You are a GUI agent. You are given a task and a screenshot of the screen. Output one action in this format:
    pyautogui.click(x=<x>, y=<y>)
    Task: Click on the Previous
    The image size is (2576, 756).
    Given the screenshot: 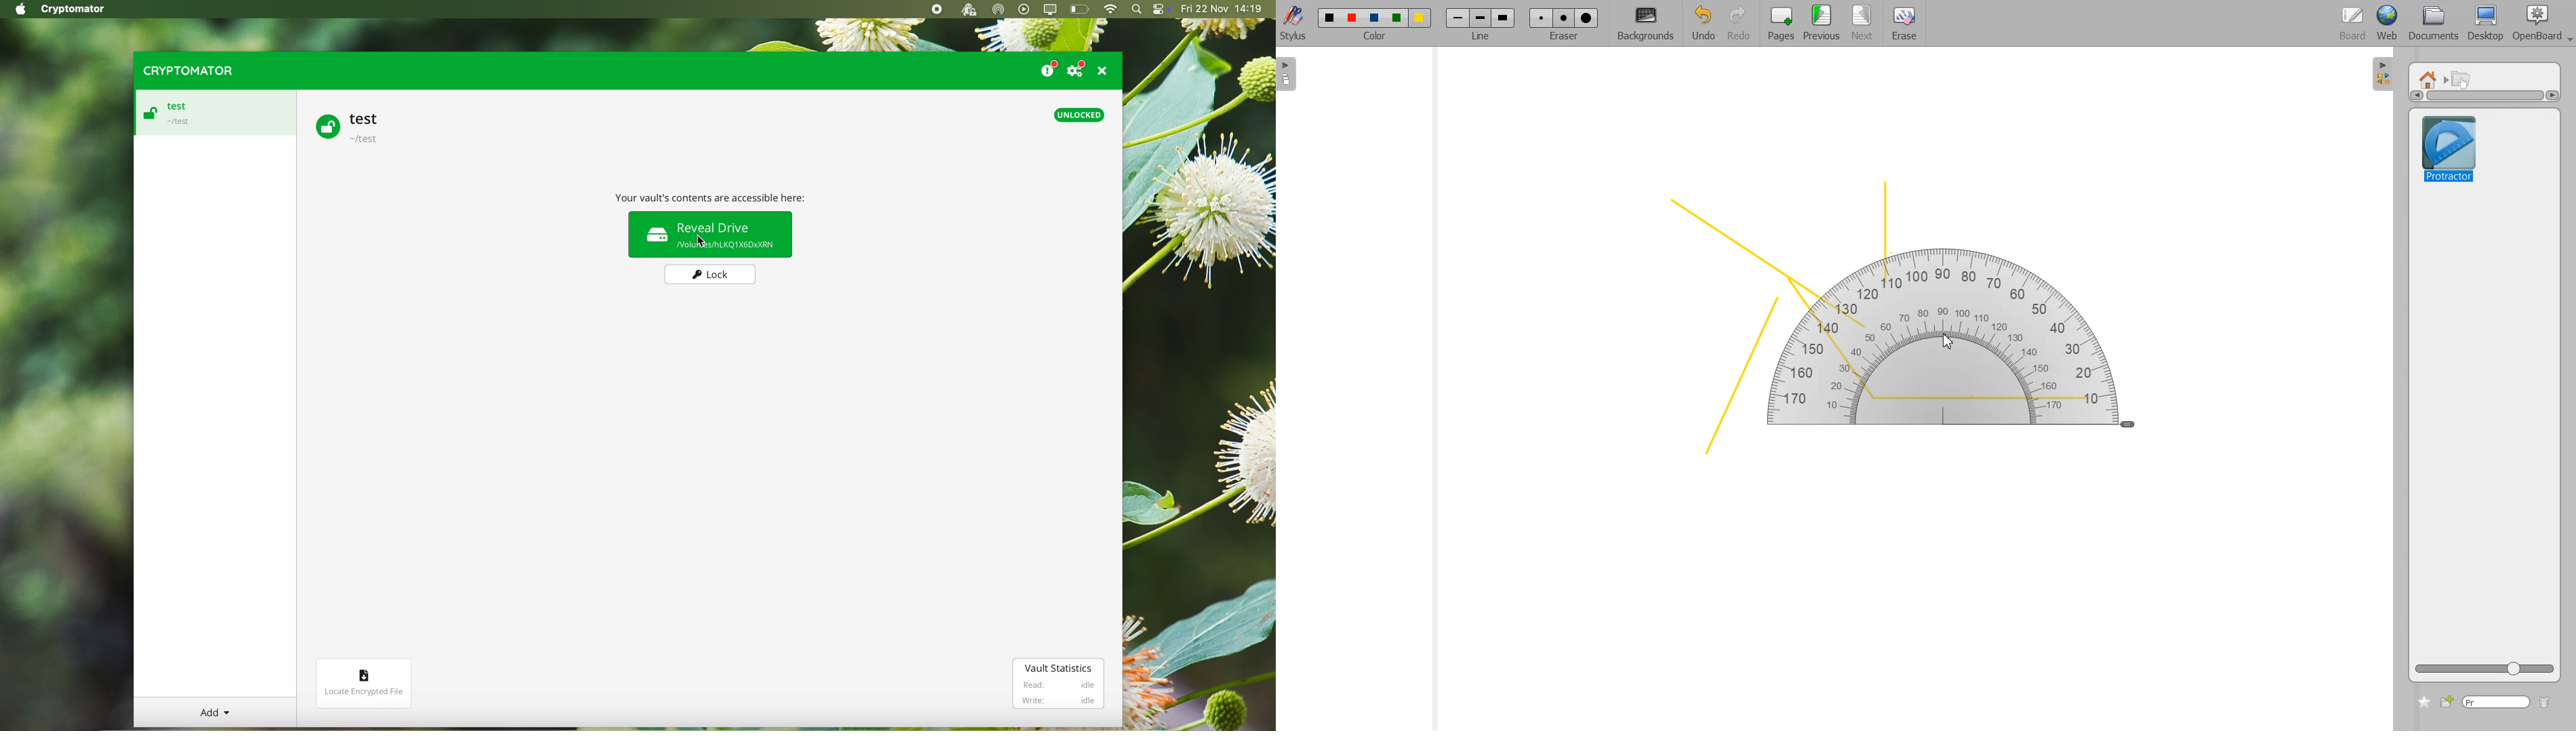 What is the action you would take?
    pyautogui.click(x=1824, y=24)
    